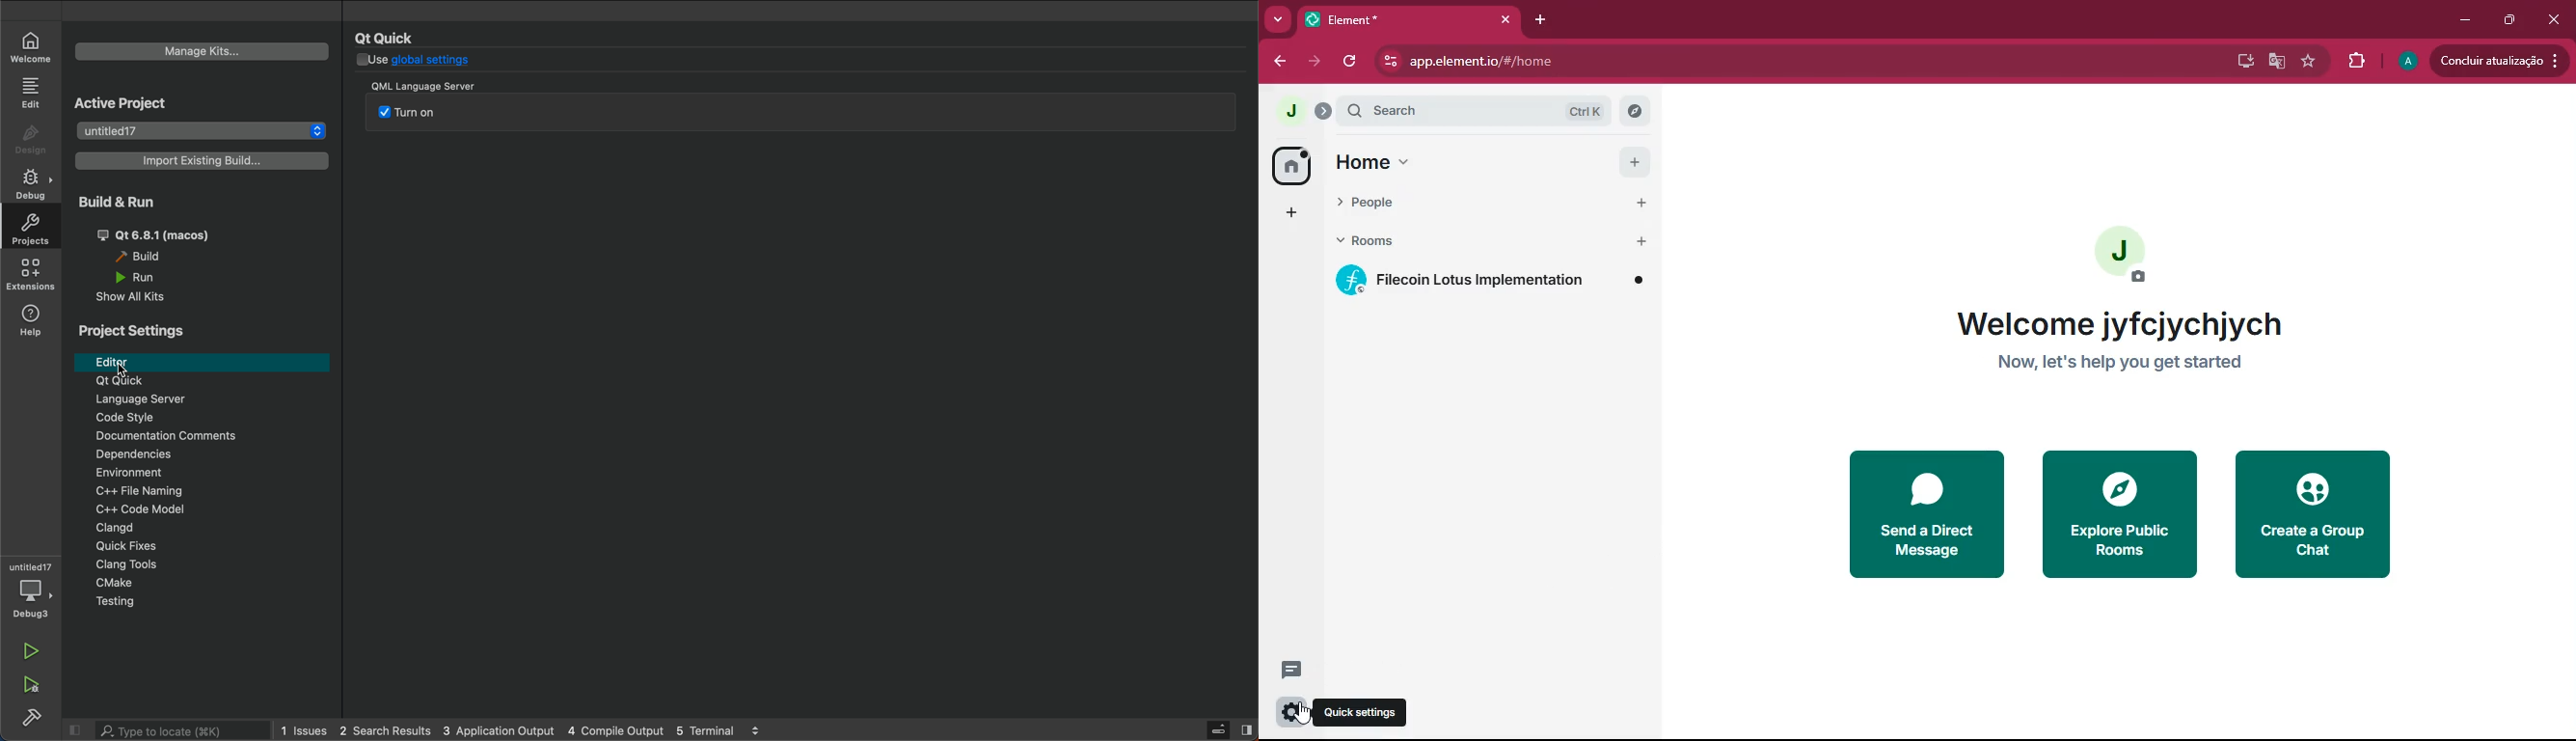  Describe the element at coordinates (1486, 282) in the screenshot. I see `filecoin lotus implementation` at that location.